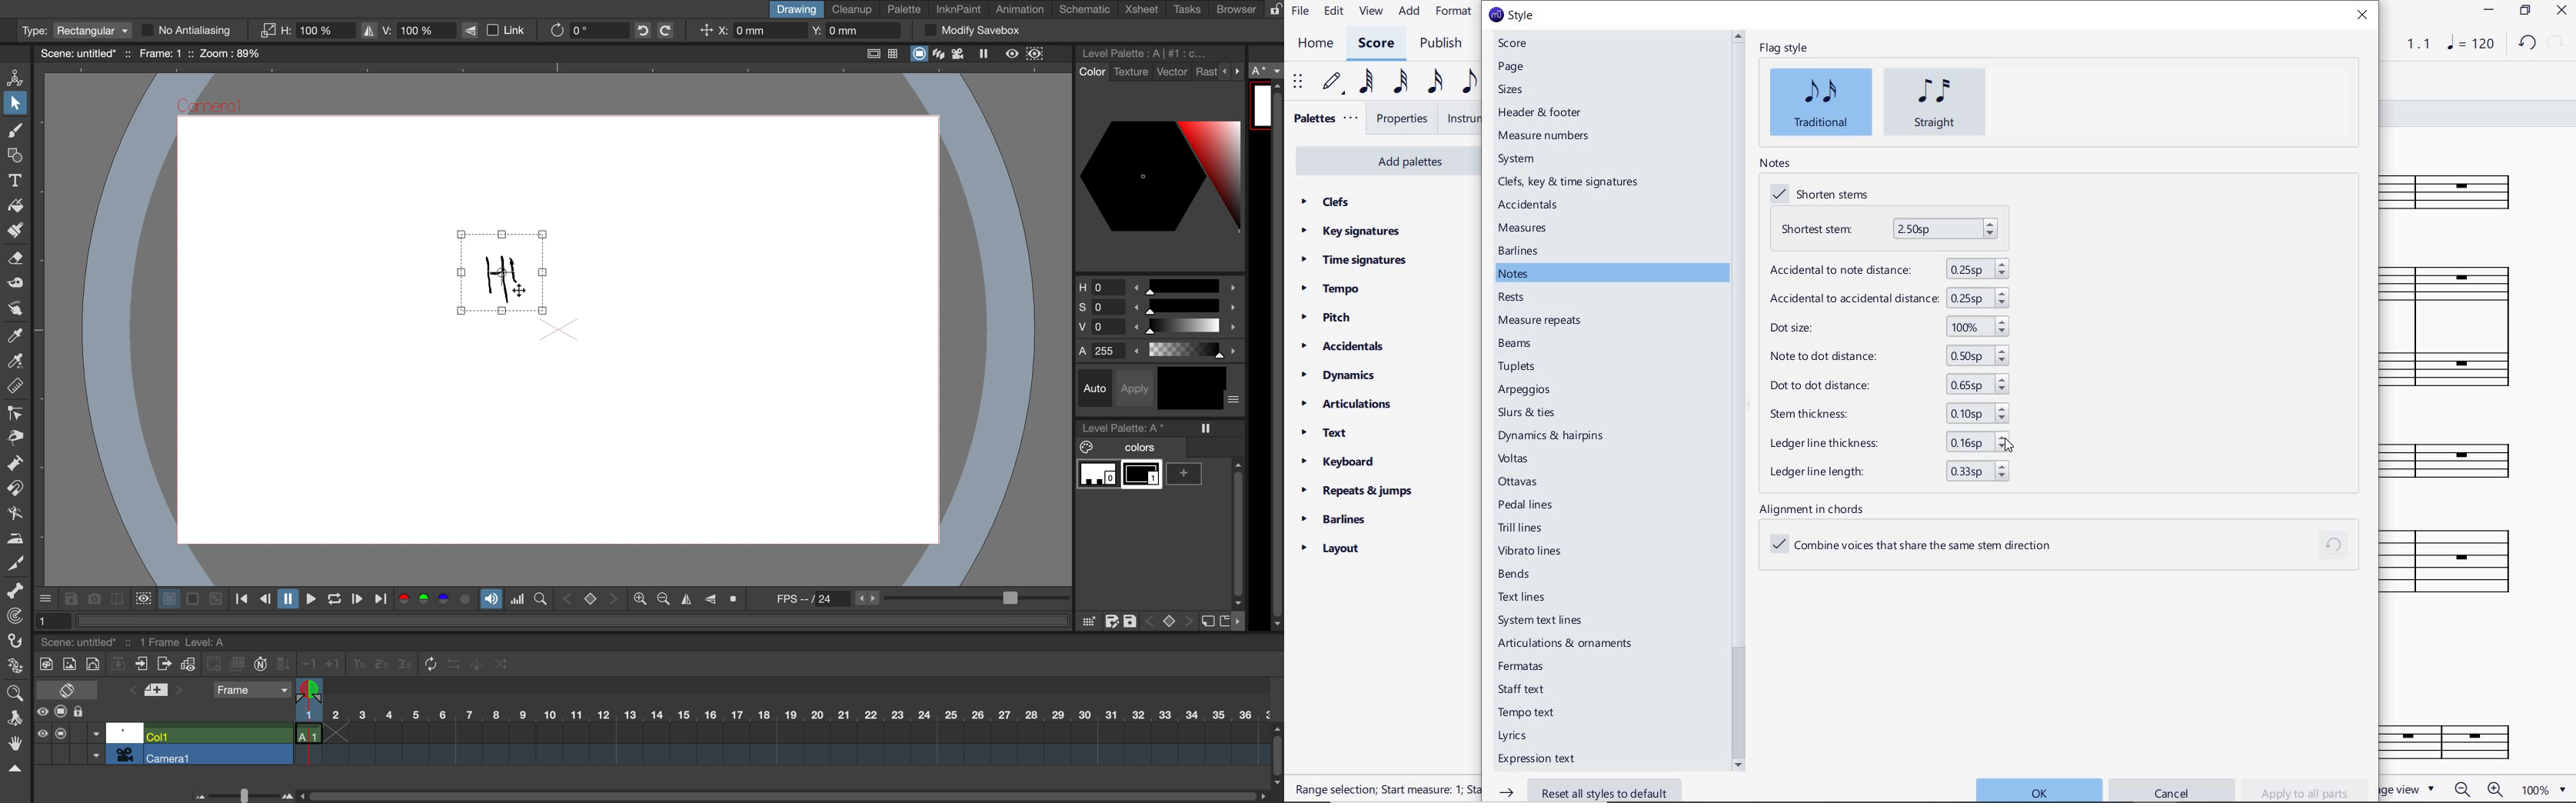 The image size is (2576, 812). I want to click on Instrument: Accordion, so click(2460, 326).